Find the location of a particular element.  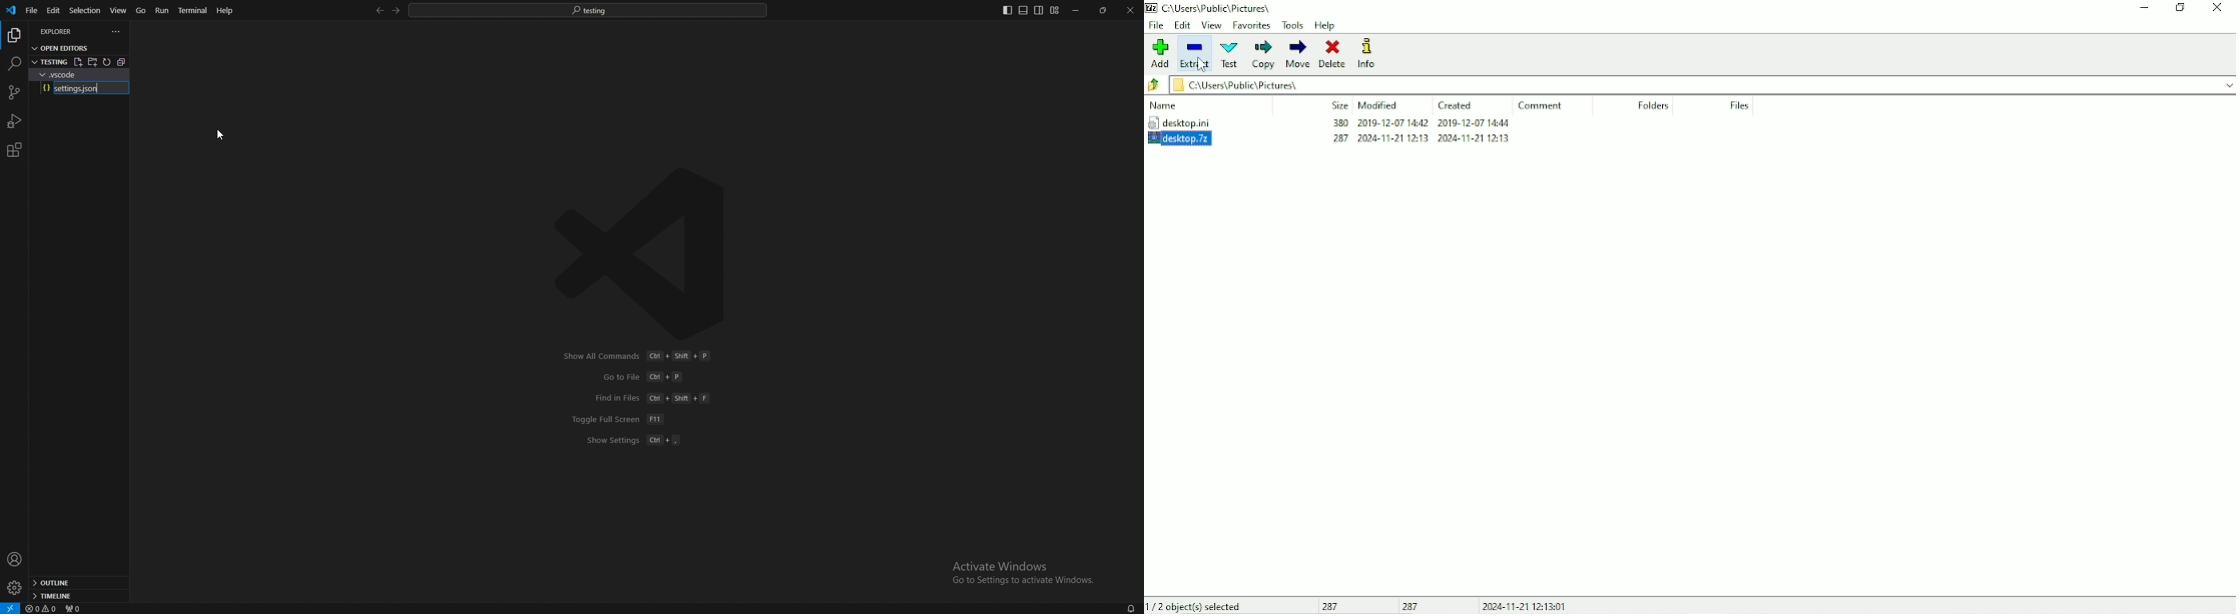

search bar is located at coordinates (588, 10).